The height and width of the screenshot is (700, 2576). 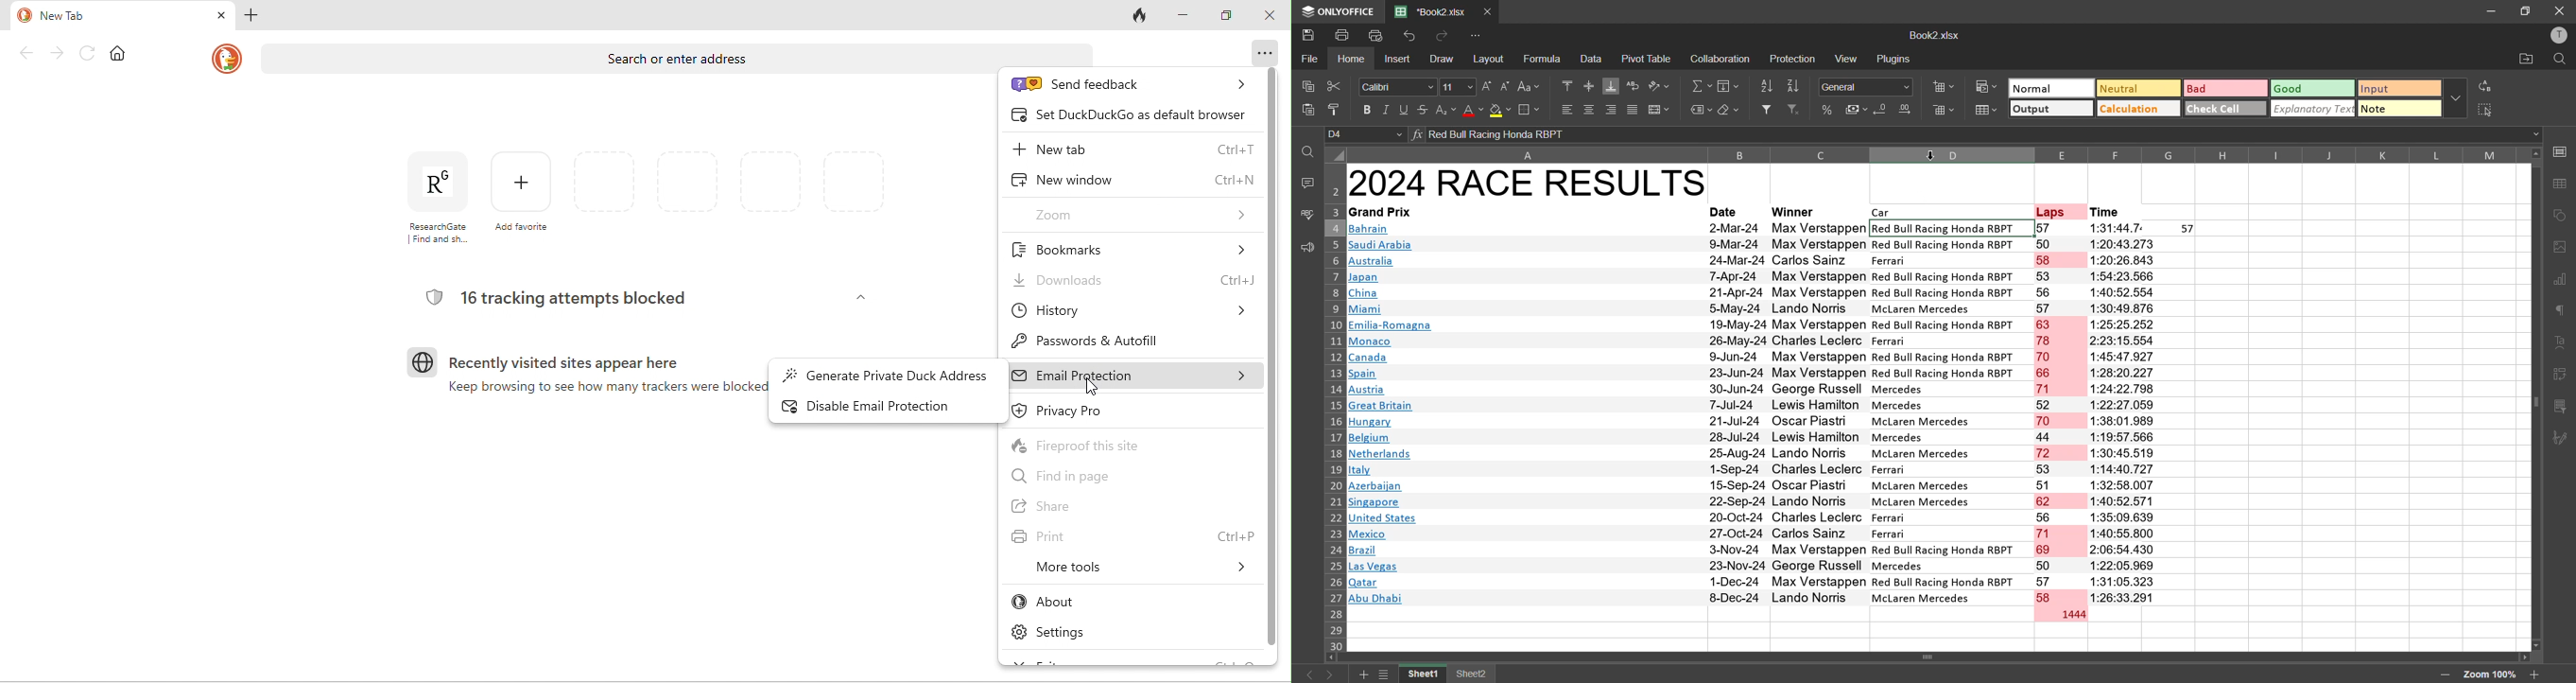 What do you see at coordinates (1589, 108) in the screenshot?
I see `align center` at bounding box center [1589, 108].